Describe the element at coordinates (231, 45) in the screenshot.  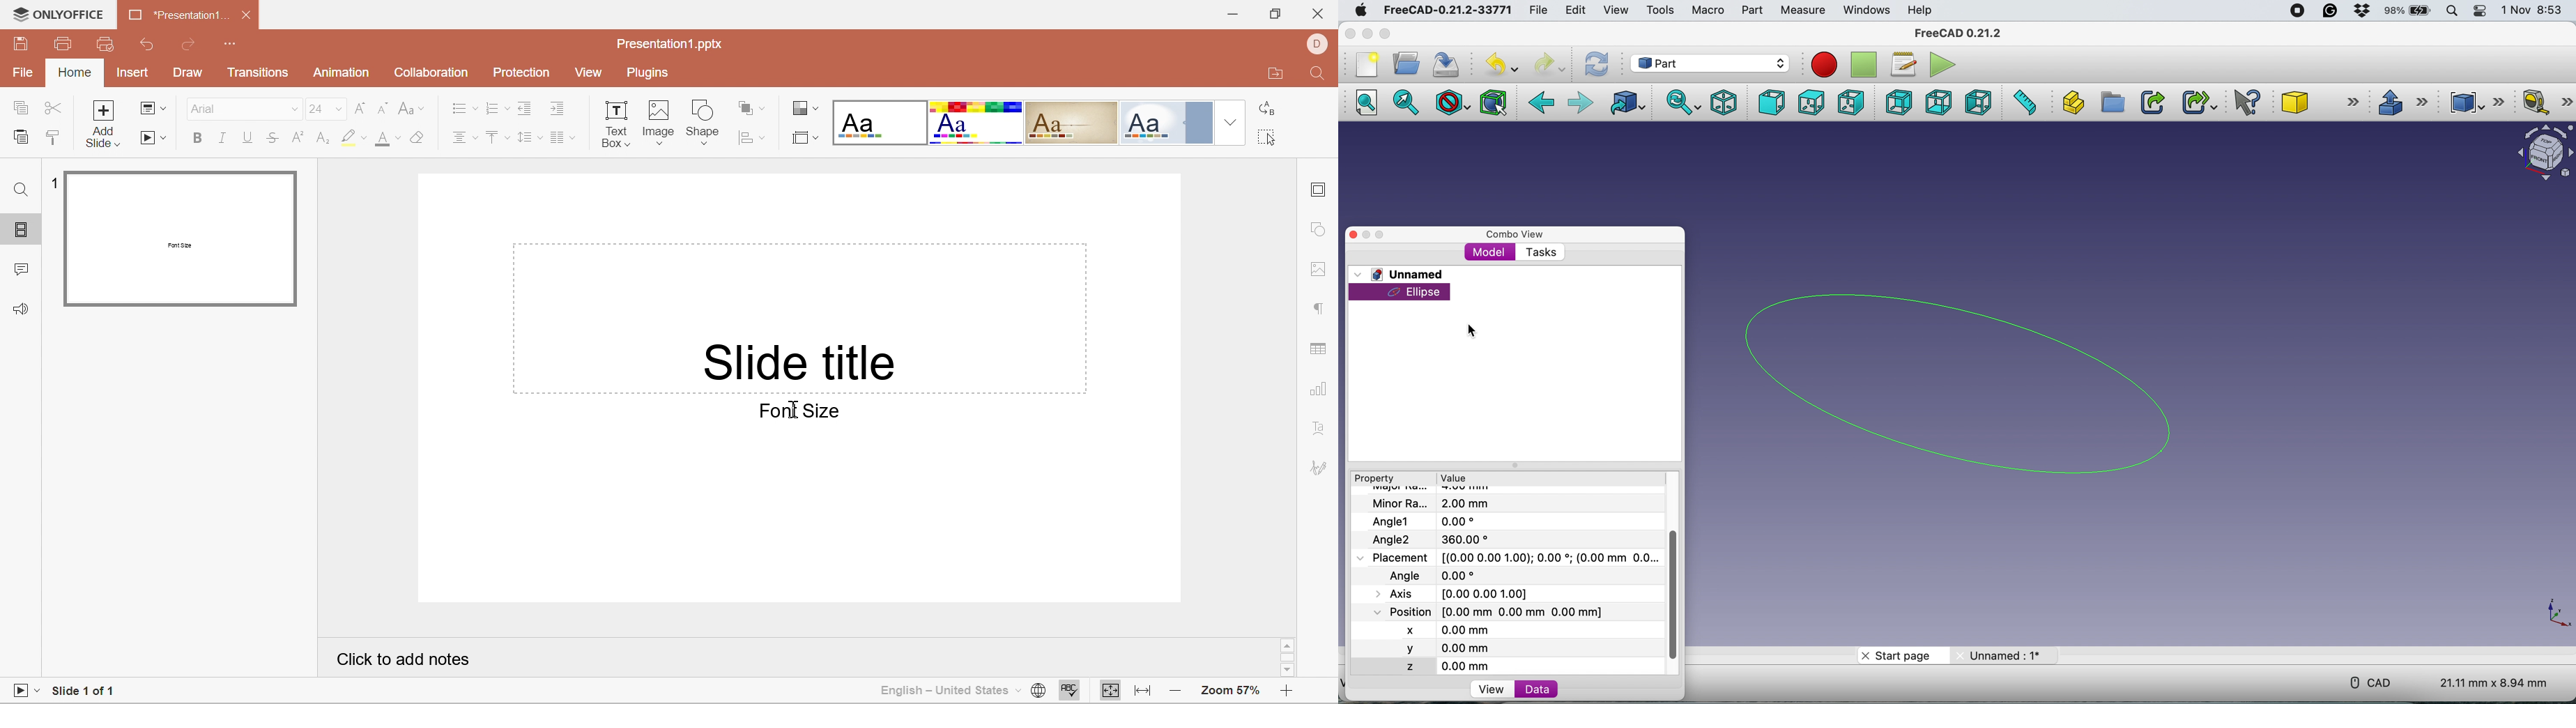
I see `Customize quick access toolbar` at that location.